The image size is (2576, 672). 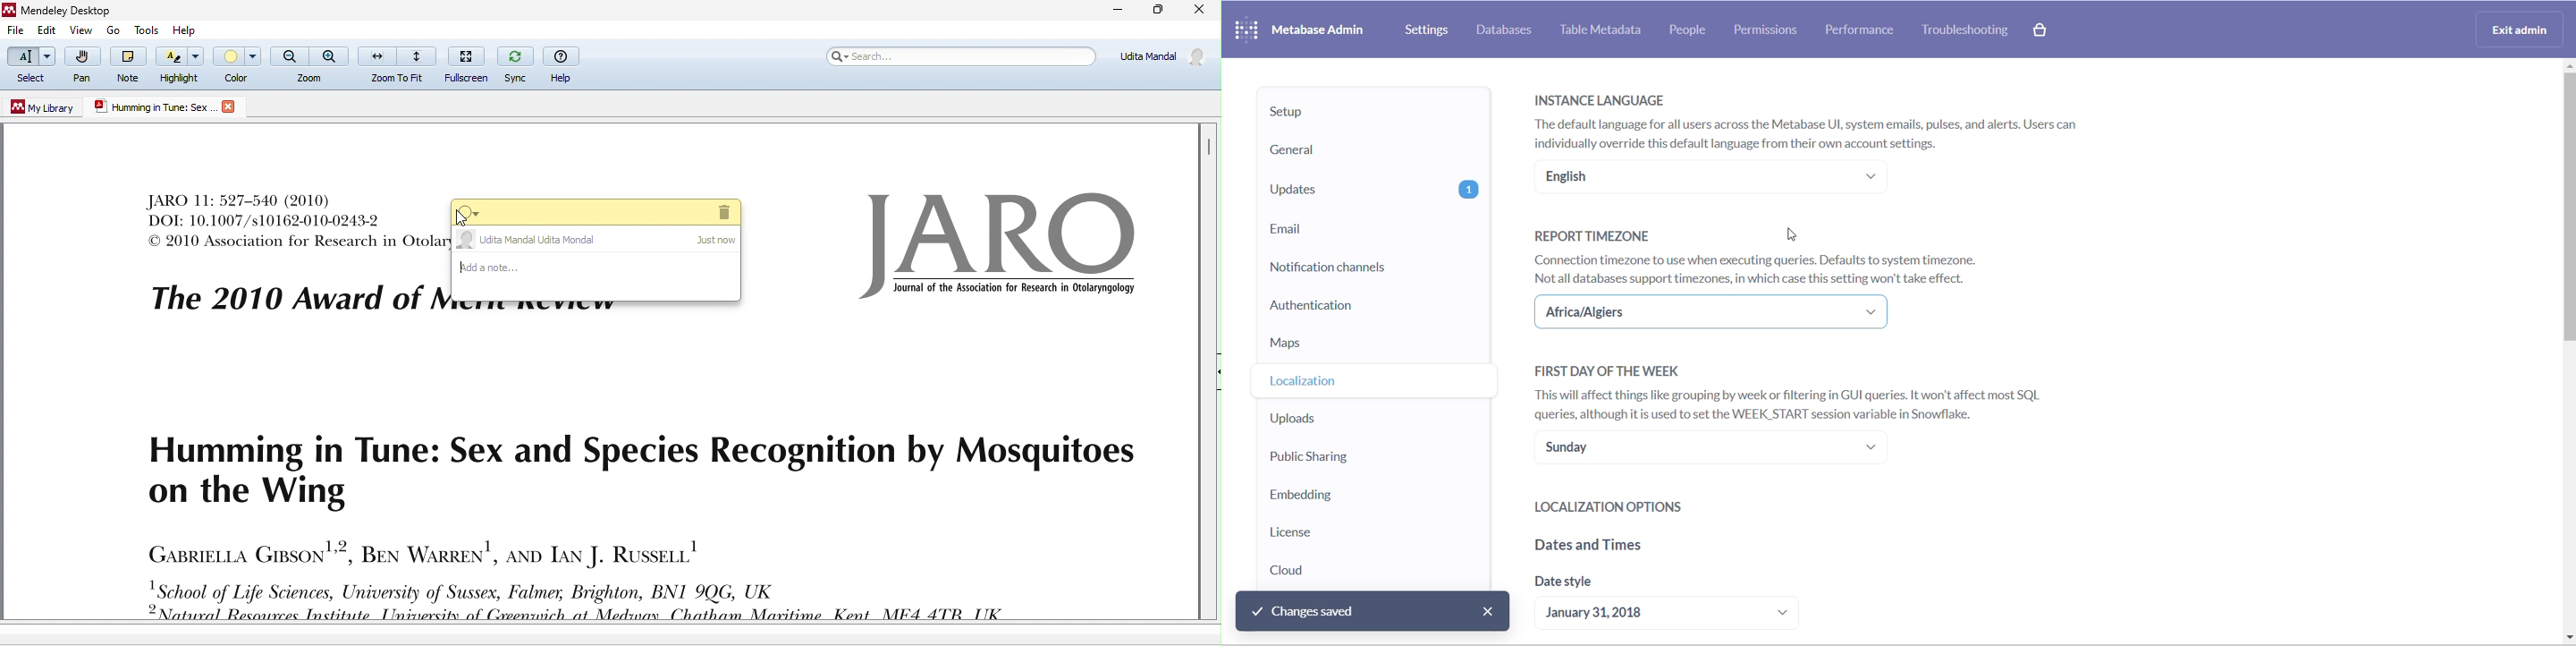 What do you see at coordinates (2568, 638) in the screenshot?
I see `move down` at bounding box center [2568, 638].